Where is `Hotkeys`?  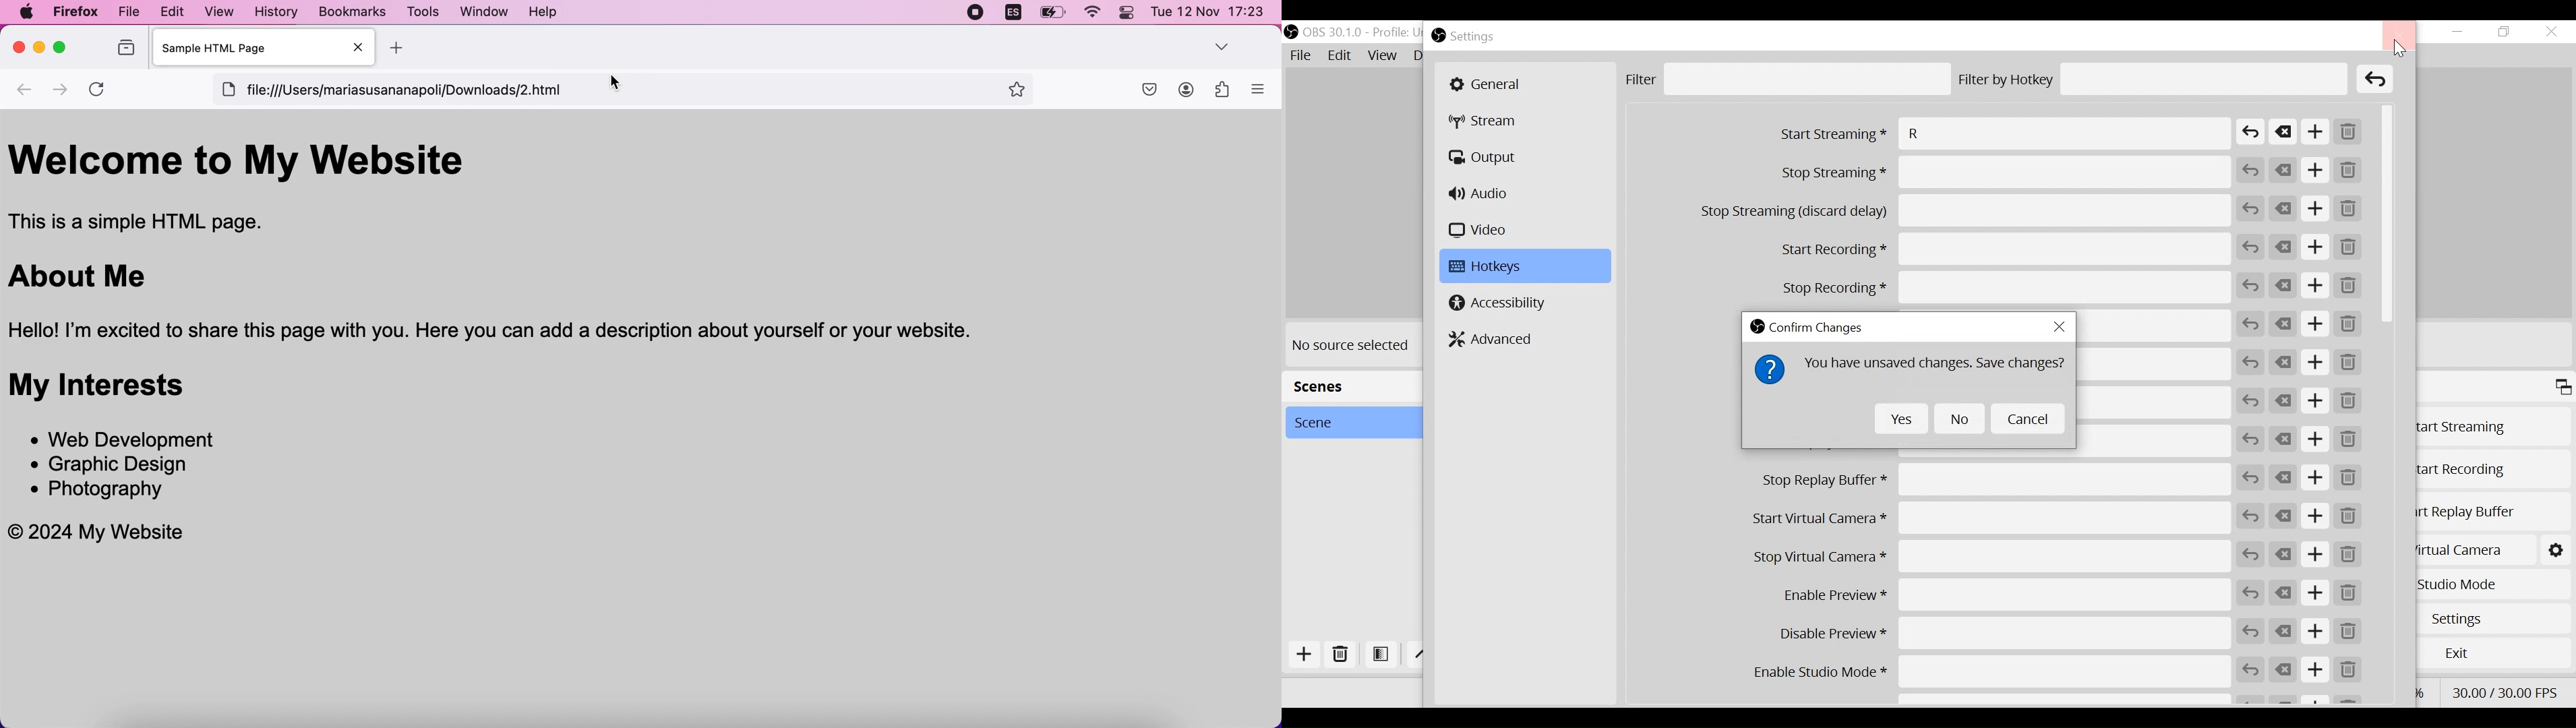 Hotkeys is located at coordinates (1526, 266).